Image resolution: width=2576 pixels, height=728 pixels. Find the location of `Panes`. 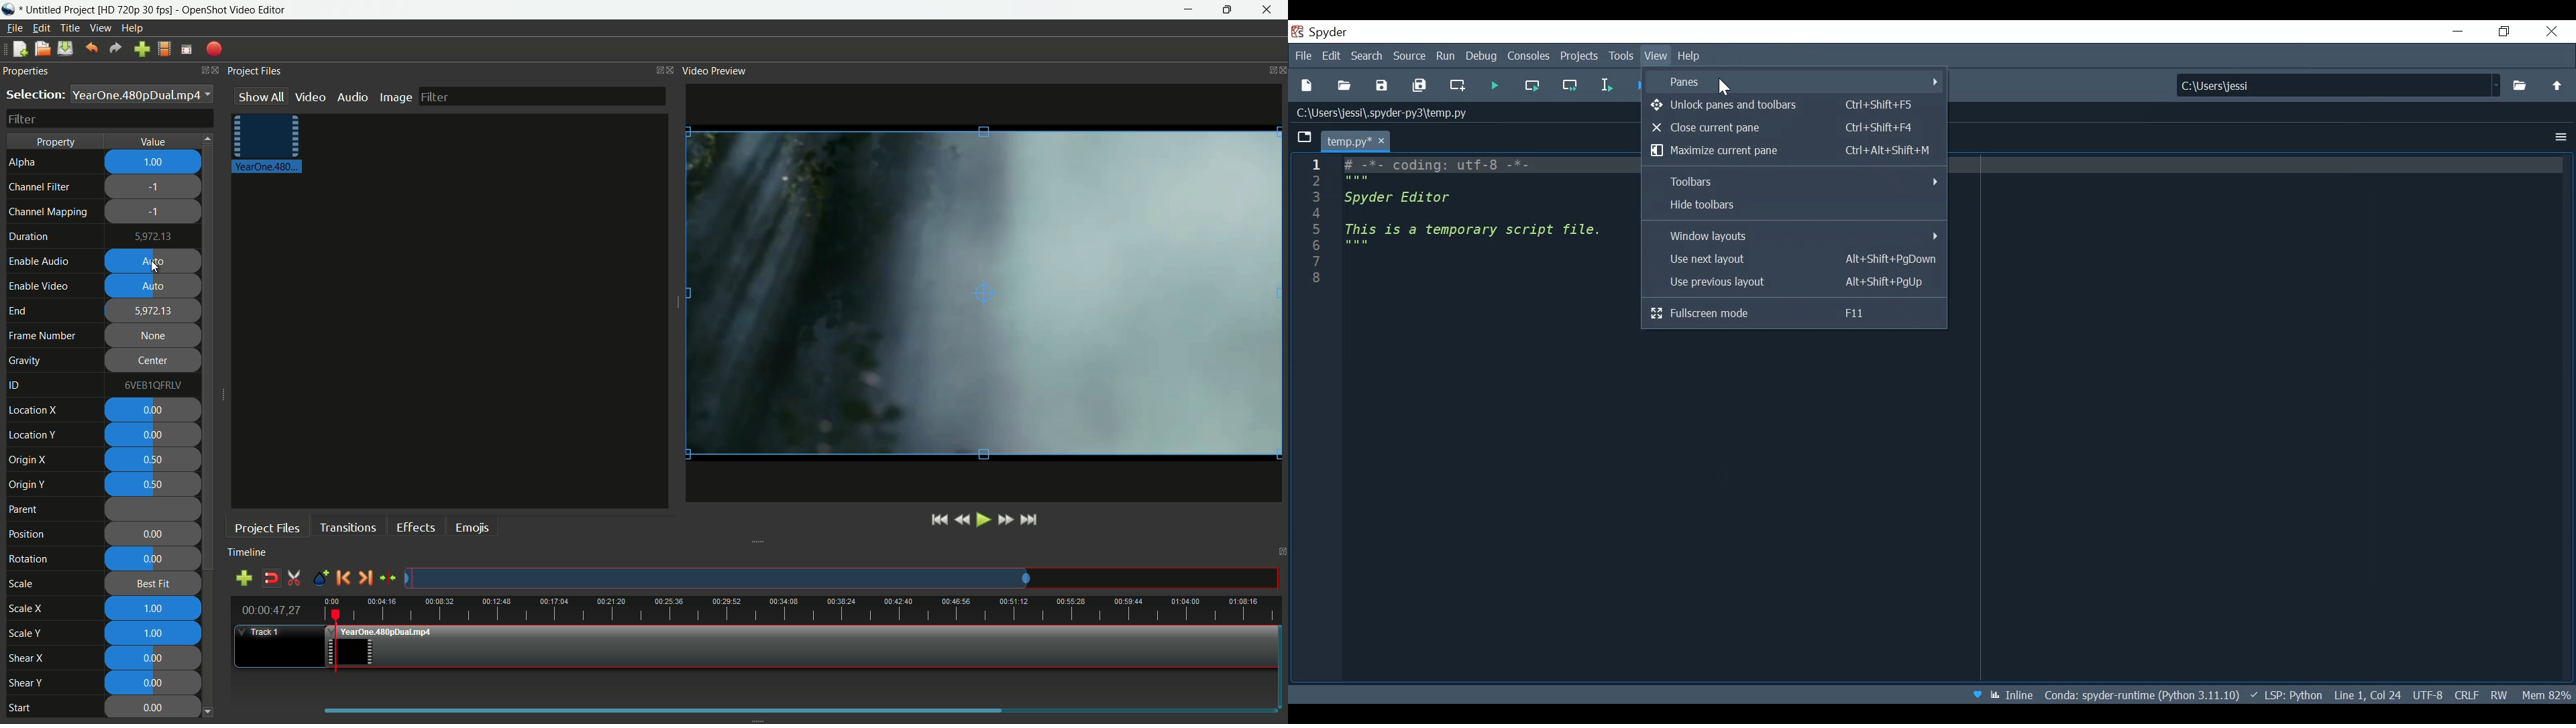

Panes is located at coordinates (1794, 82).